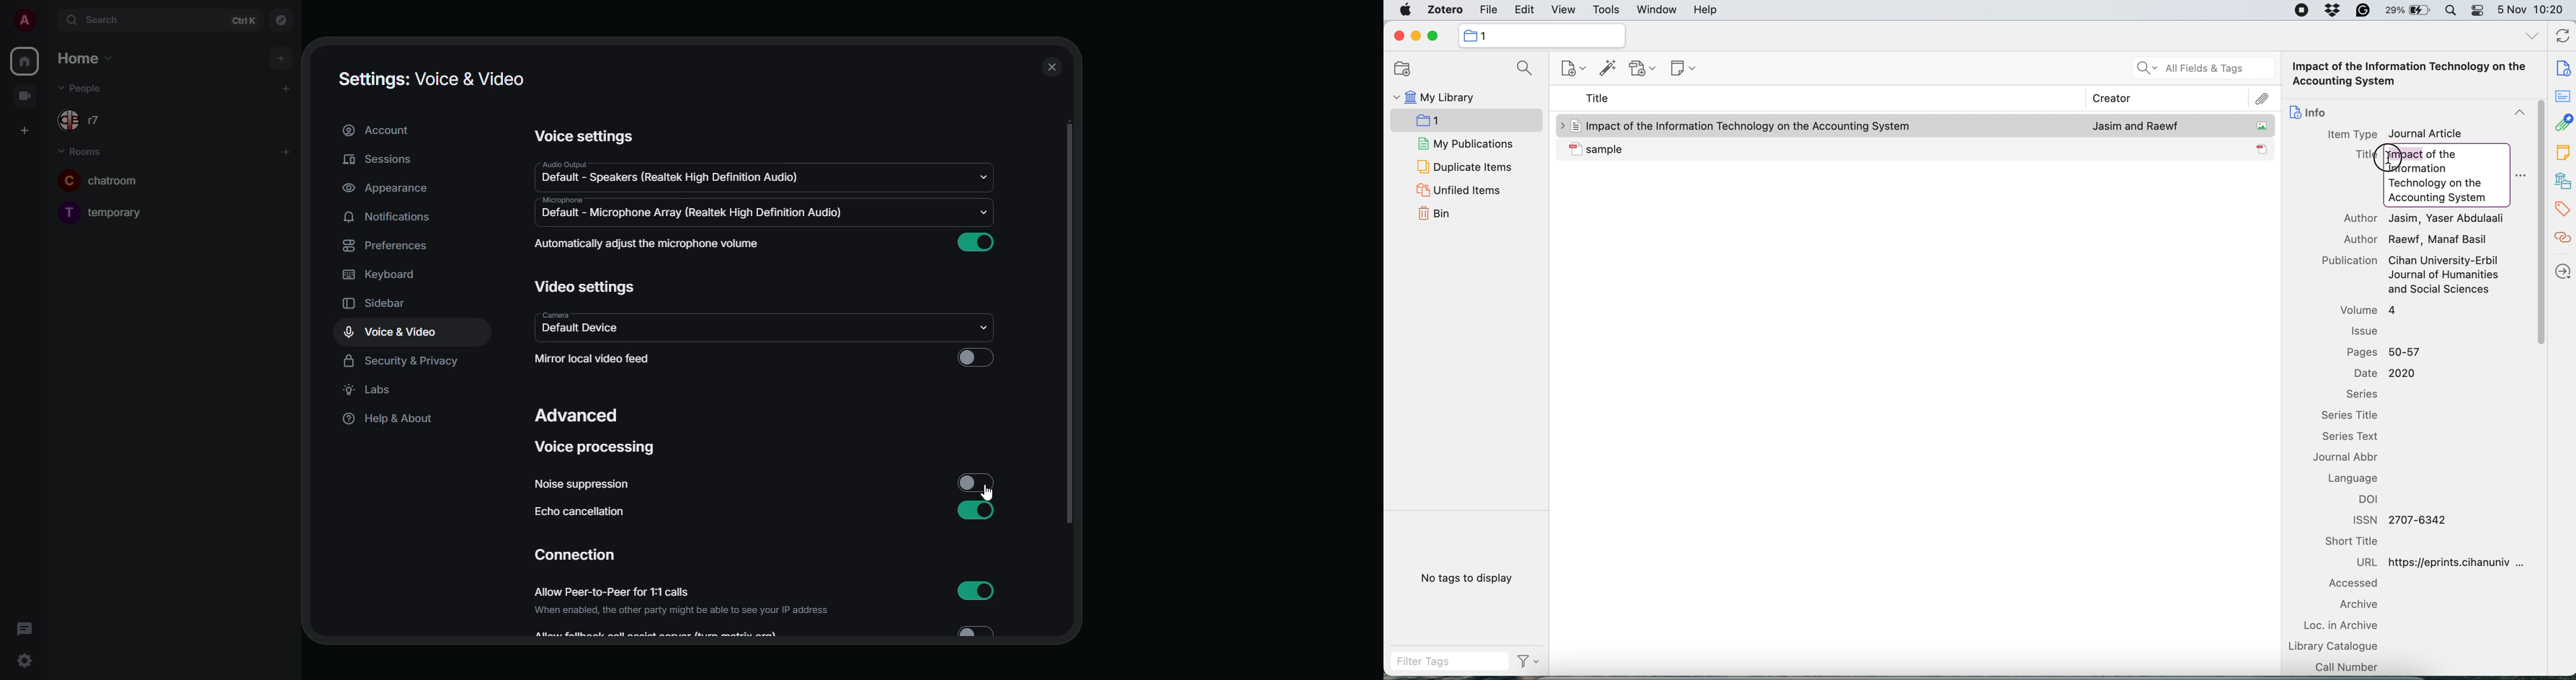 The height and width of the screenshot is (700, 2576). I want to click on new attachment, so click(1642, 70).